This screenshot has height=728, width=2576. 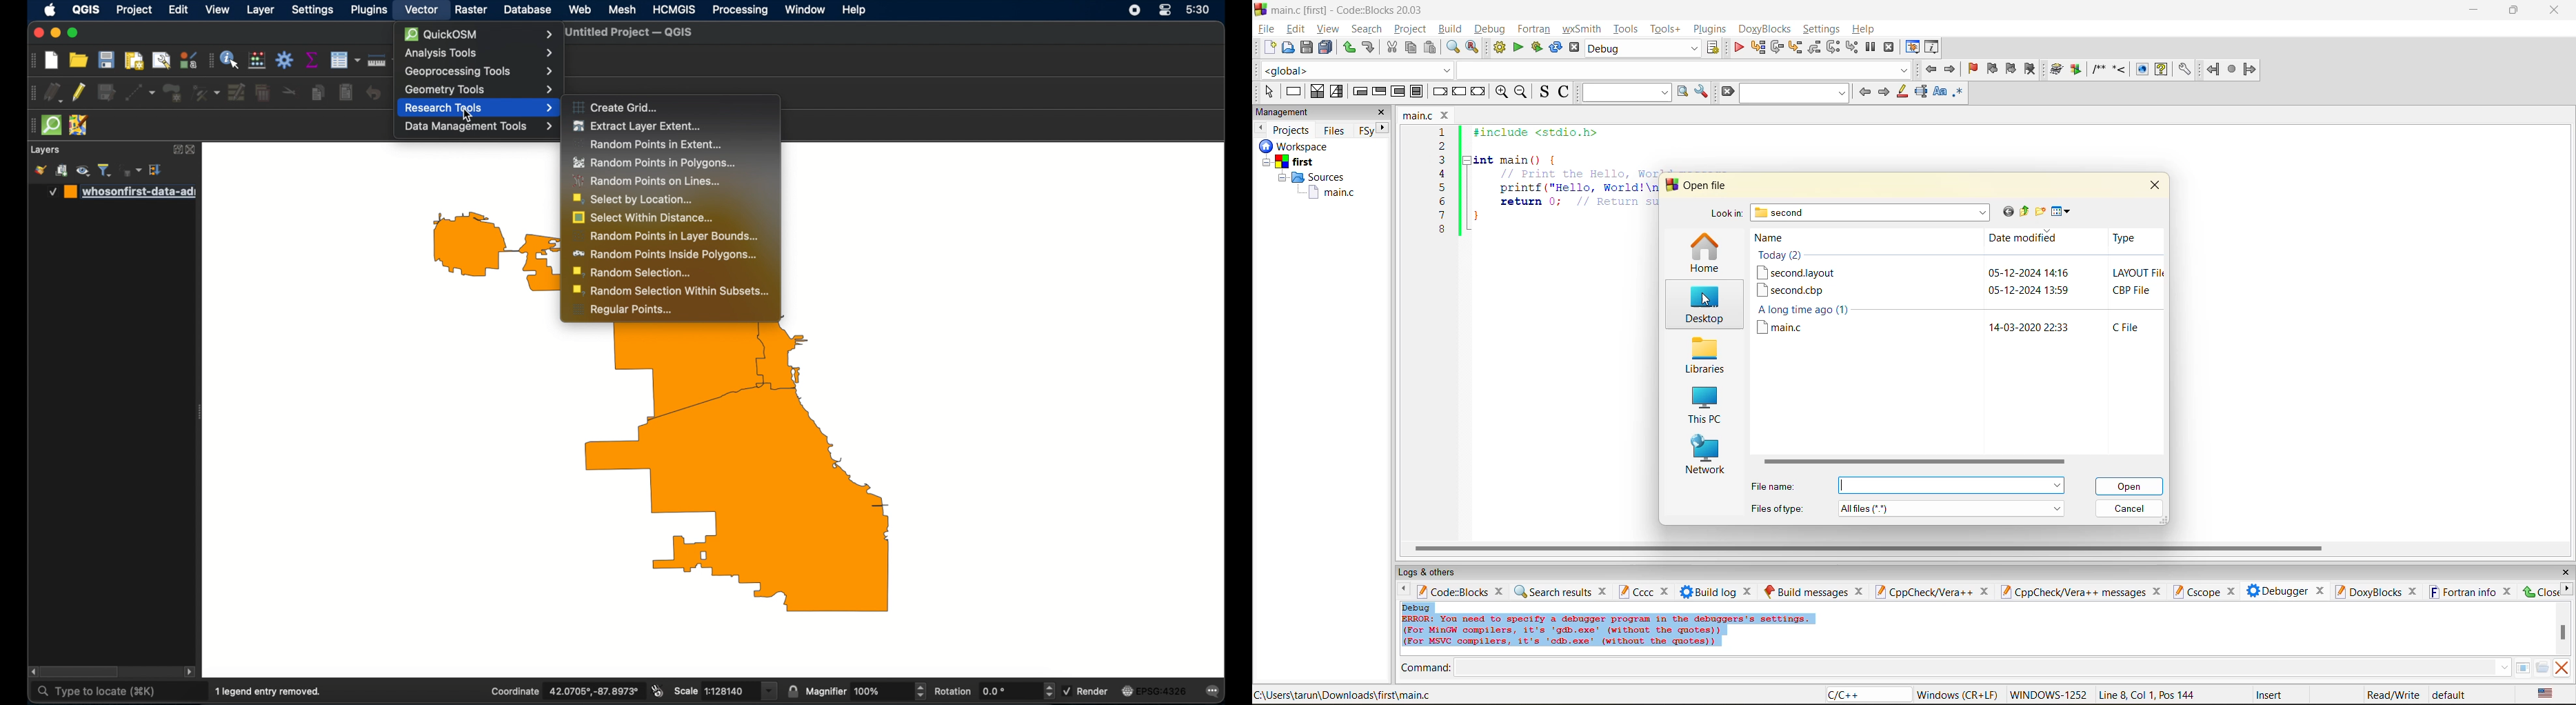 I want to click on filter legend, so click(x=106, y=170).